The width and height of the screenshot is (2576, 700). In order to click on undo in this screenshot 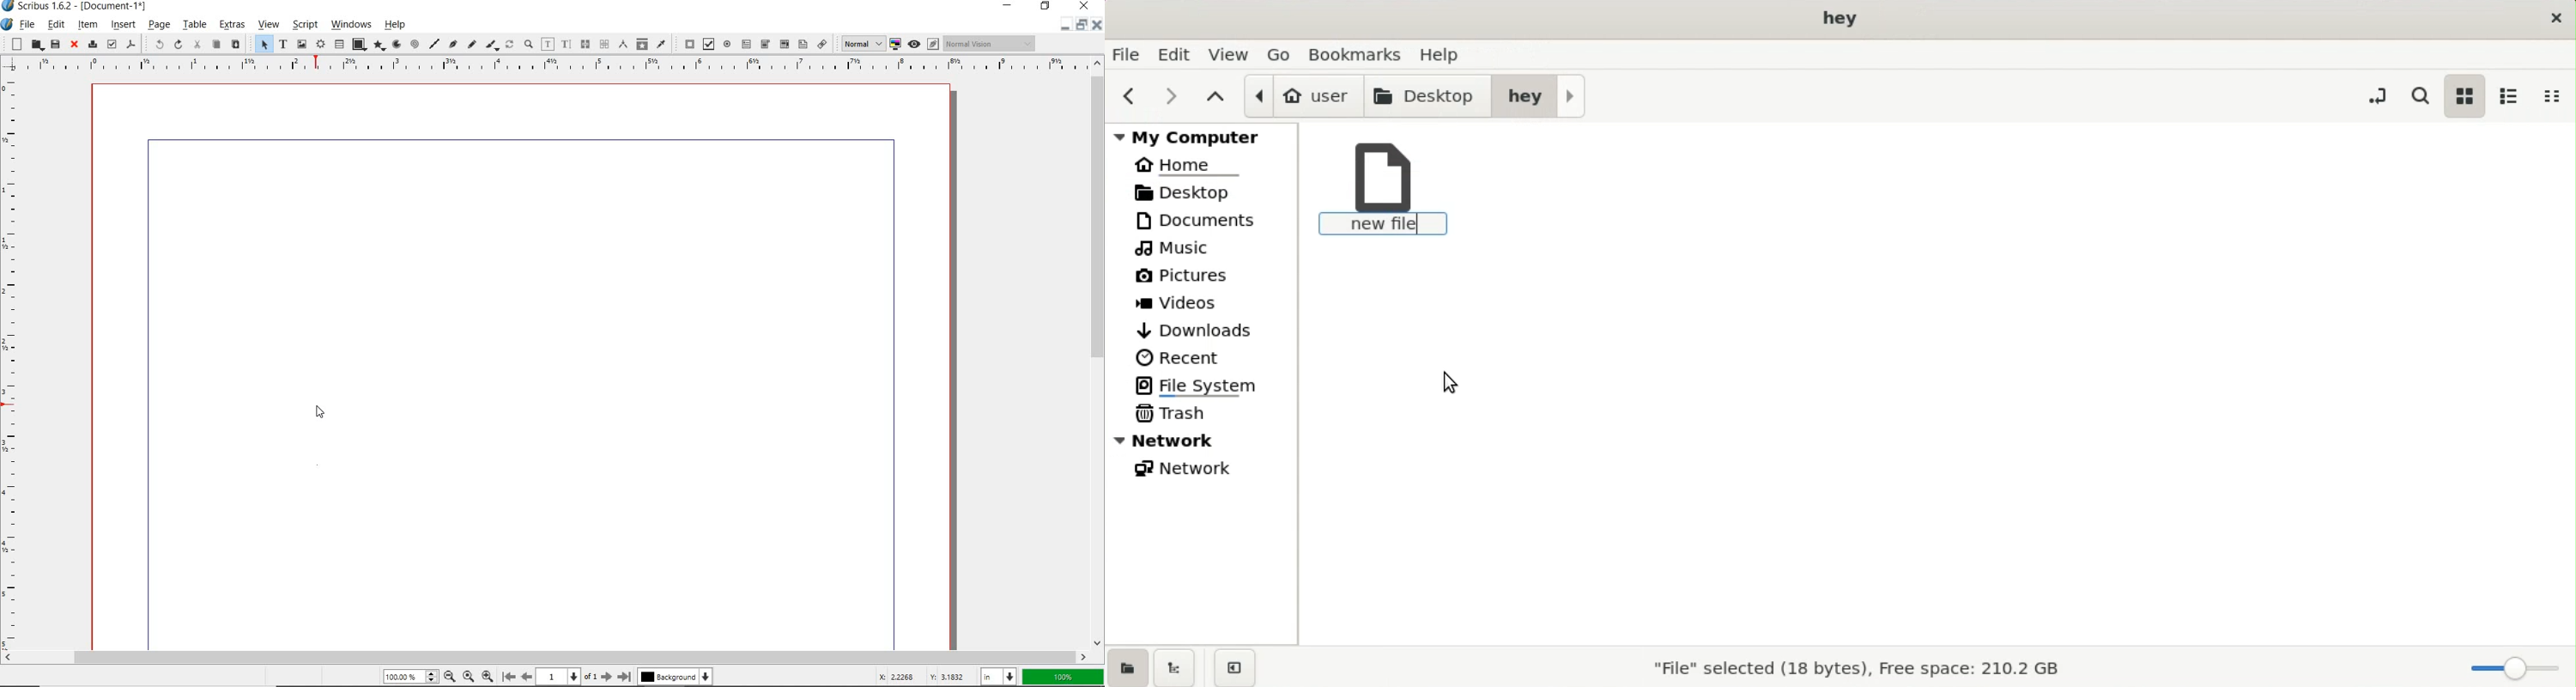, I will do `click(154, 43)`.